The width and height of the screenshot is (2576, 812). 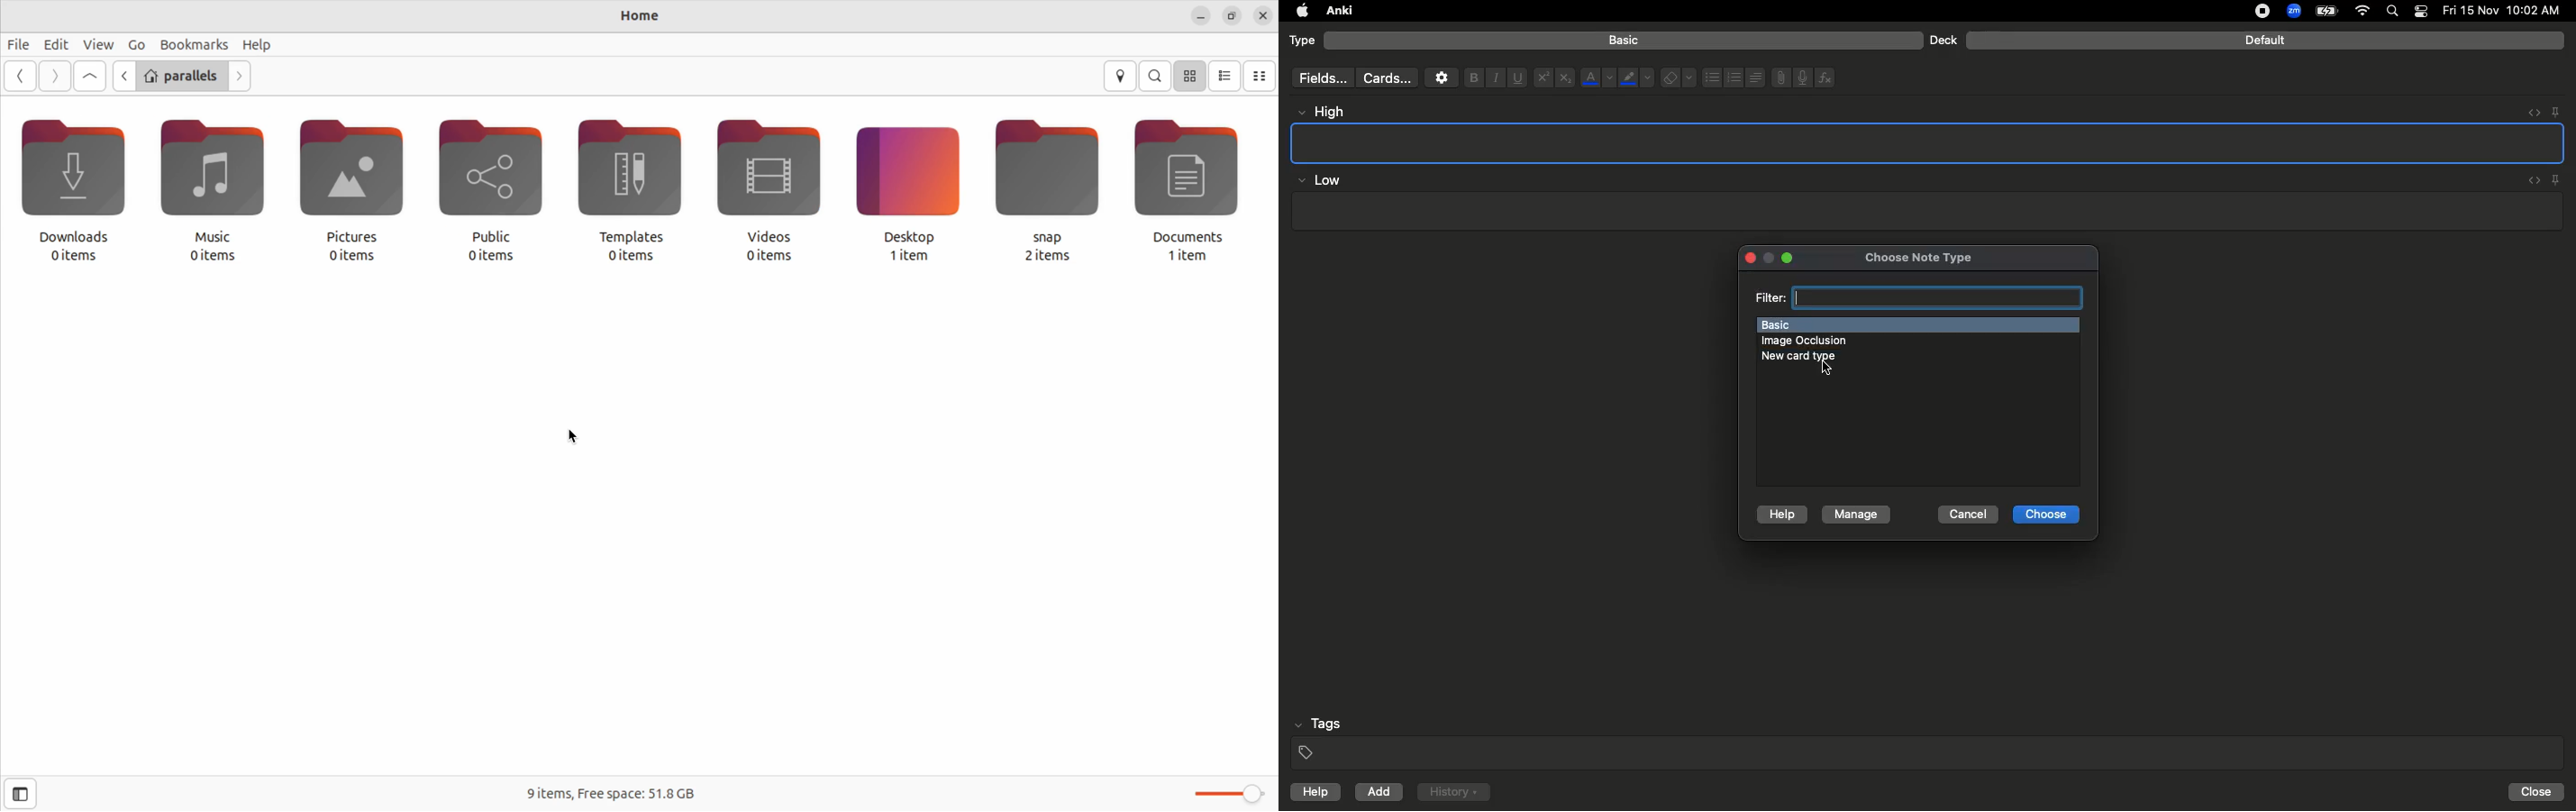 I want to click on New card type, so click(x=1815, y=356).